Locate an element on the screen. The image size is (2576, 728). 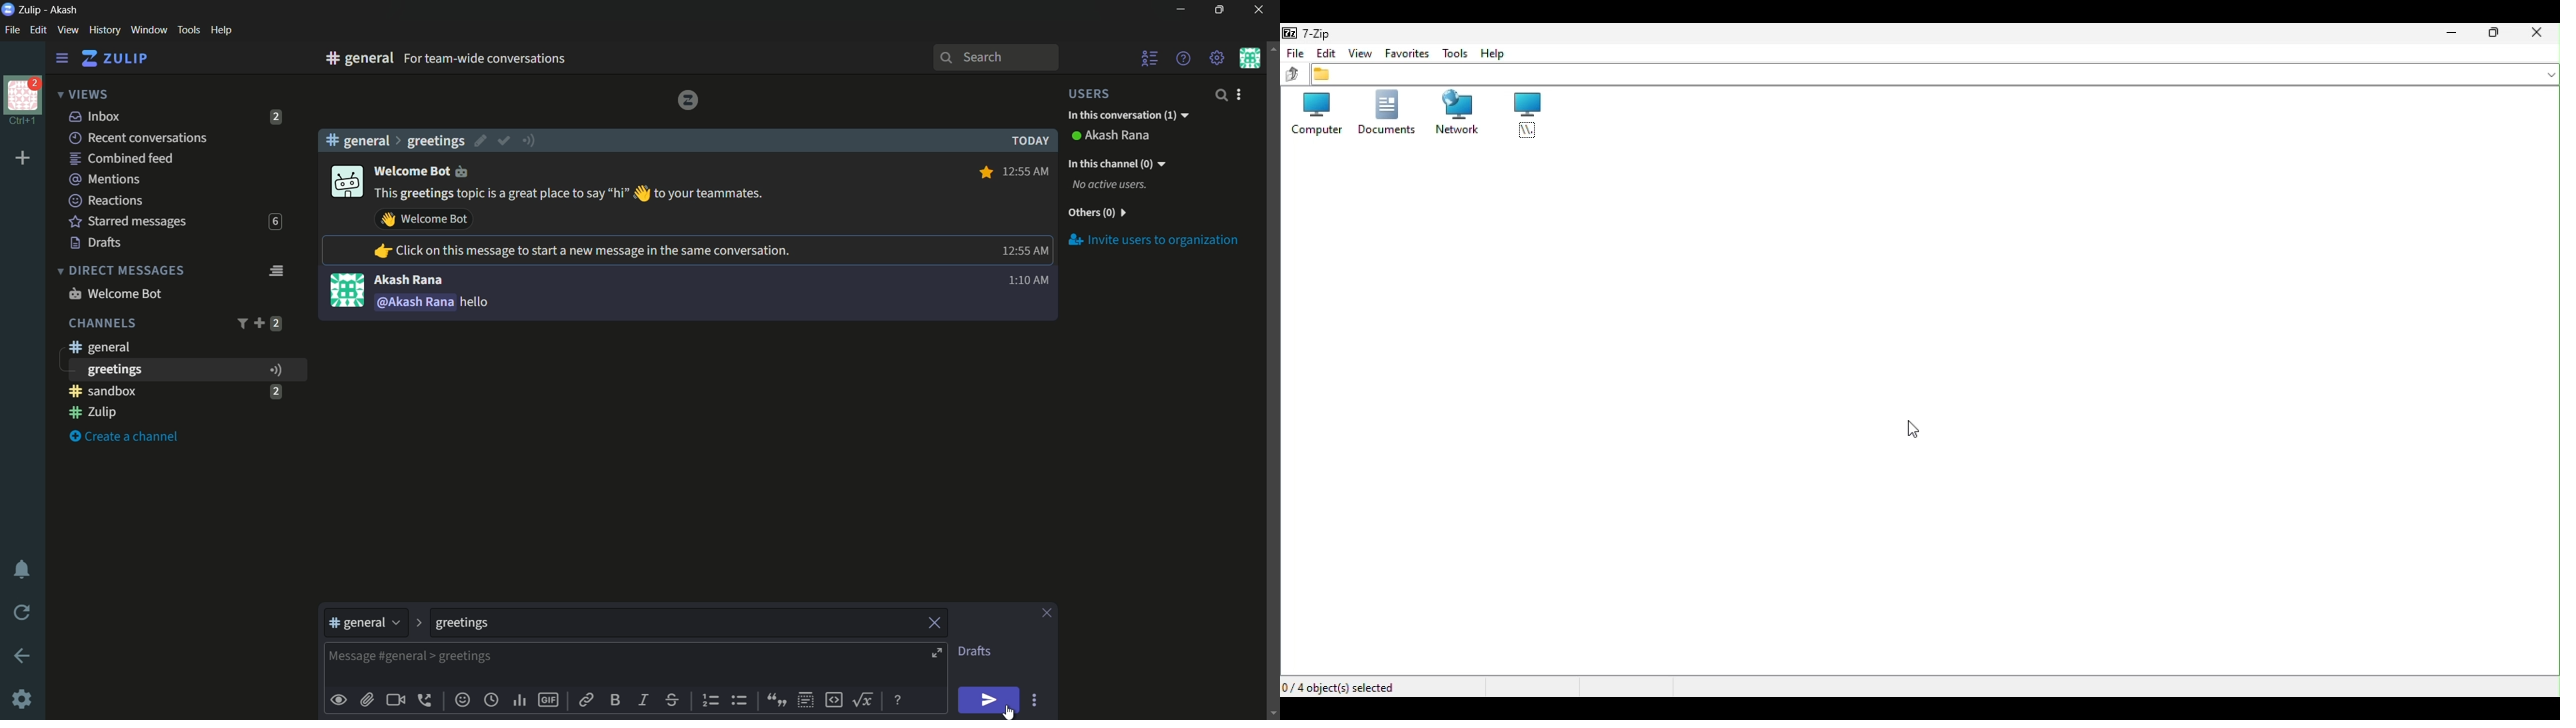
message signal is located at coordinates (274, 370).